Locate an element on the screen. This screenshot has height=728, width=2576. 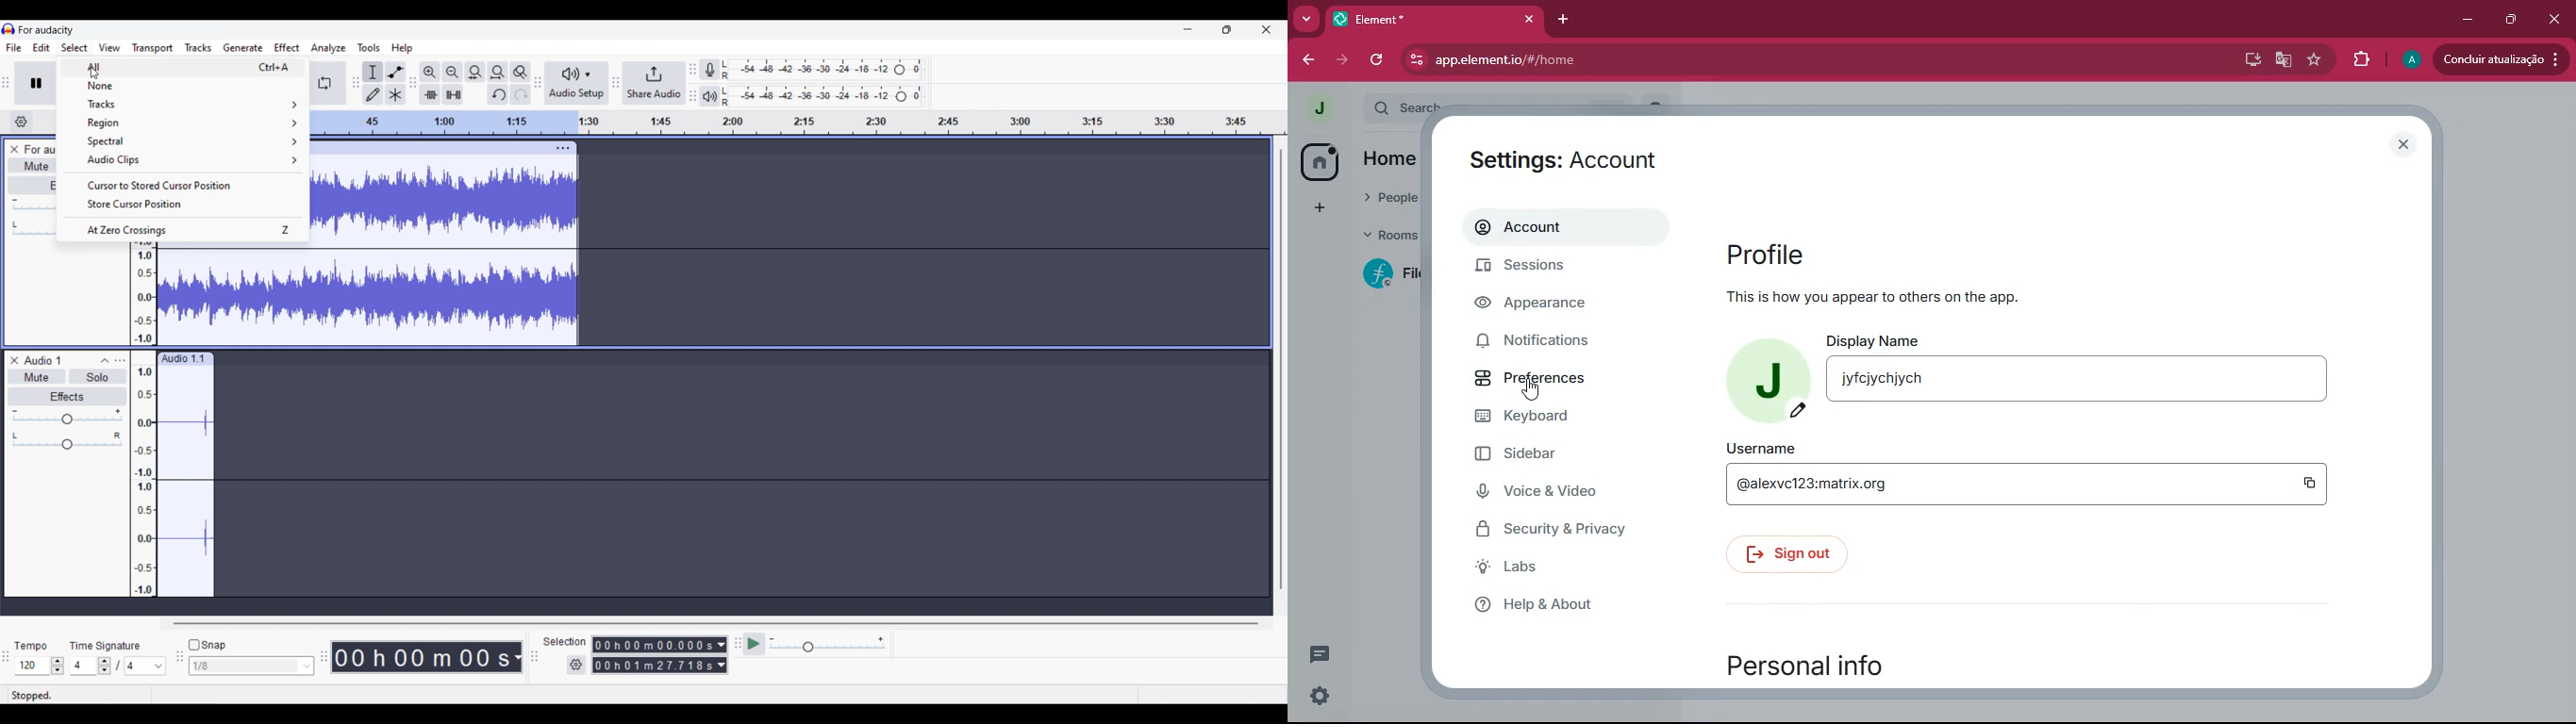
collapse is located at coordinates (104, 361).